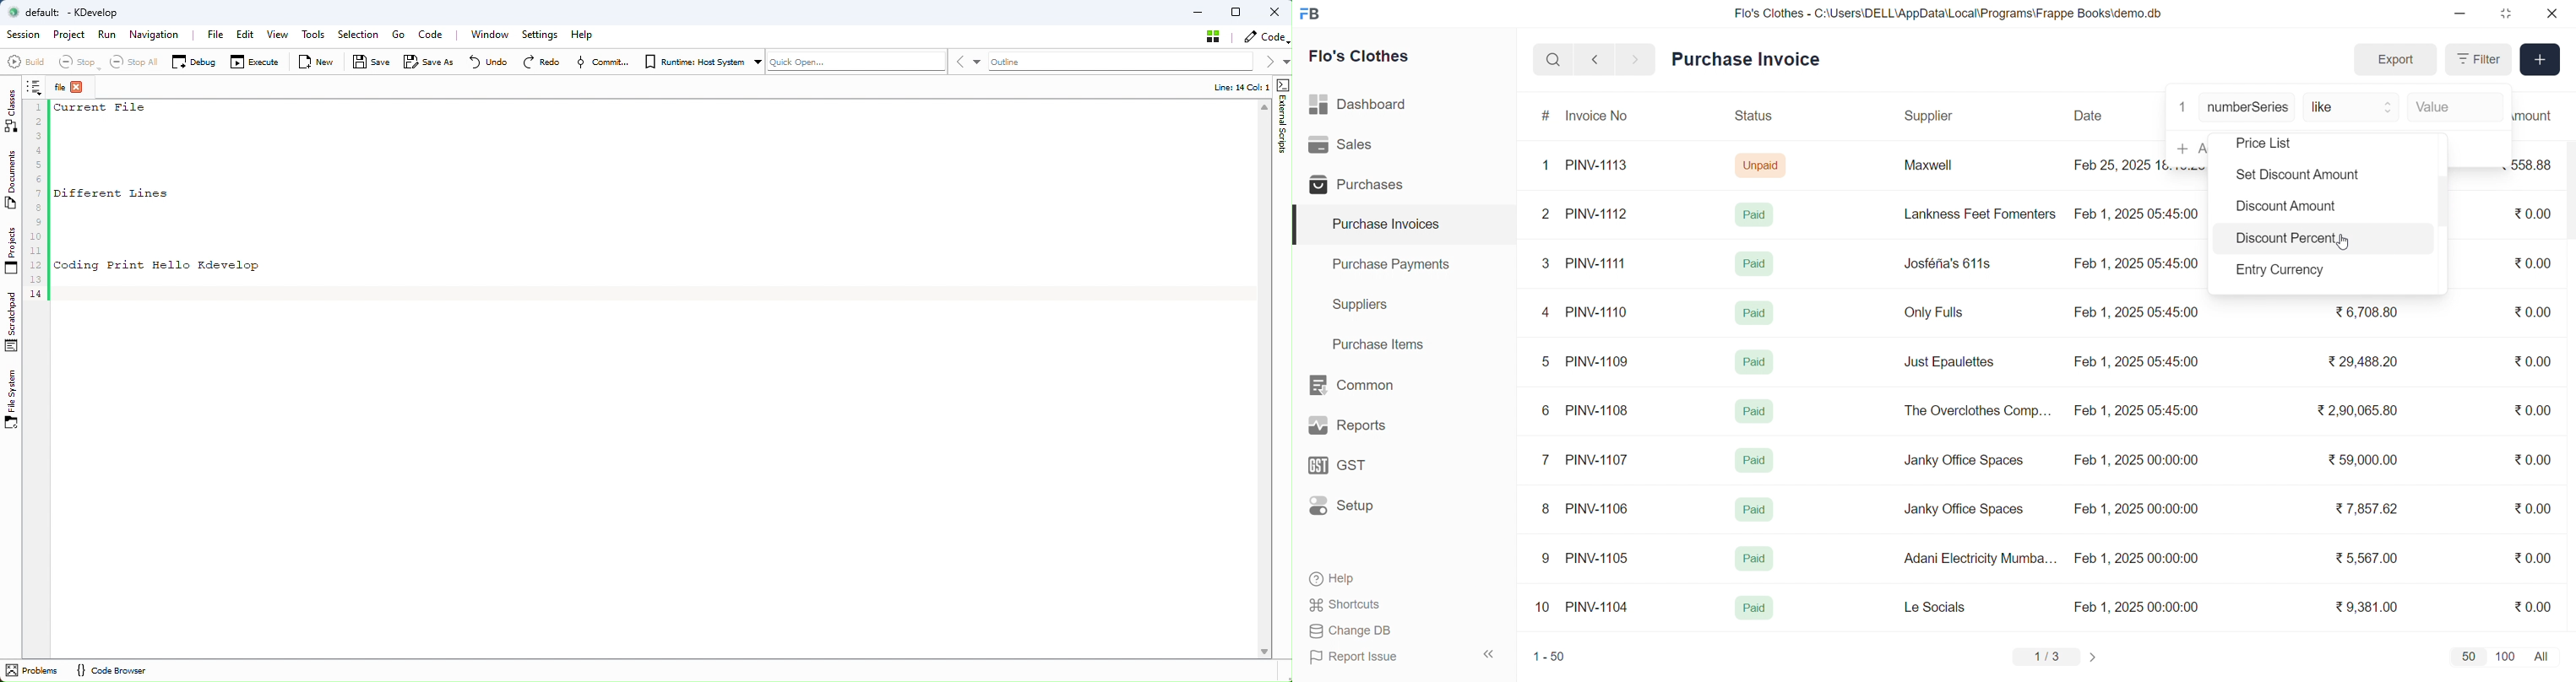  Describe the element at coordinates (2367, 310) in the screenshot. I see `₹6,708.80` at that location.